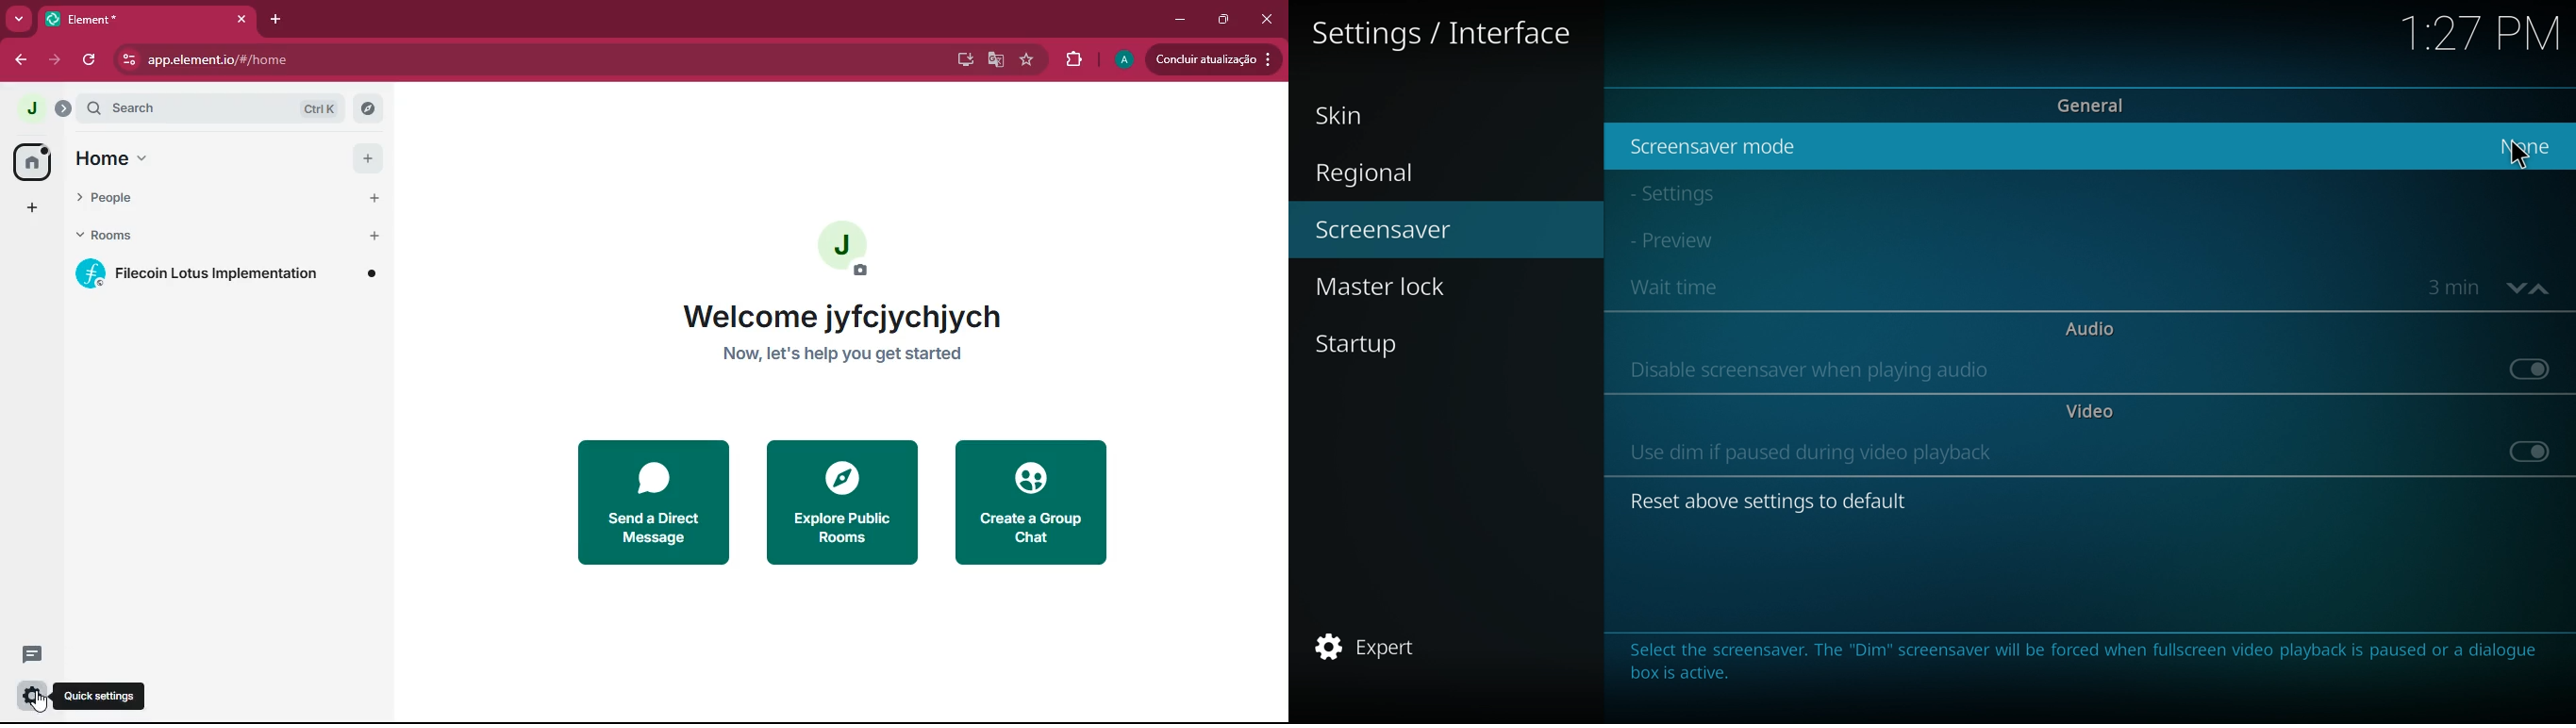  I want to click on add tab, so click(277, 19).